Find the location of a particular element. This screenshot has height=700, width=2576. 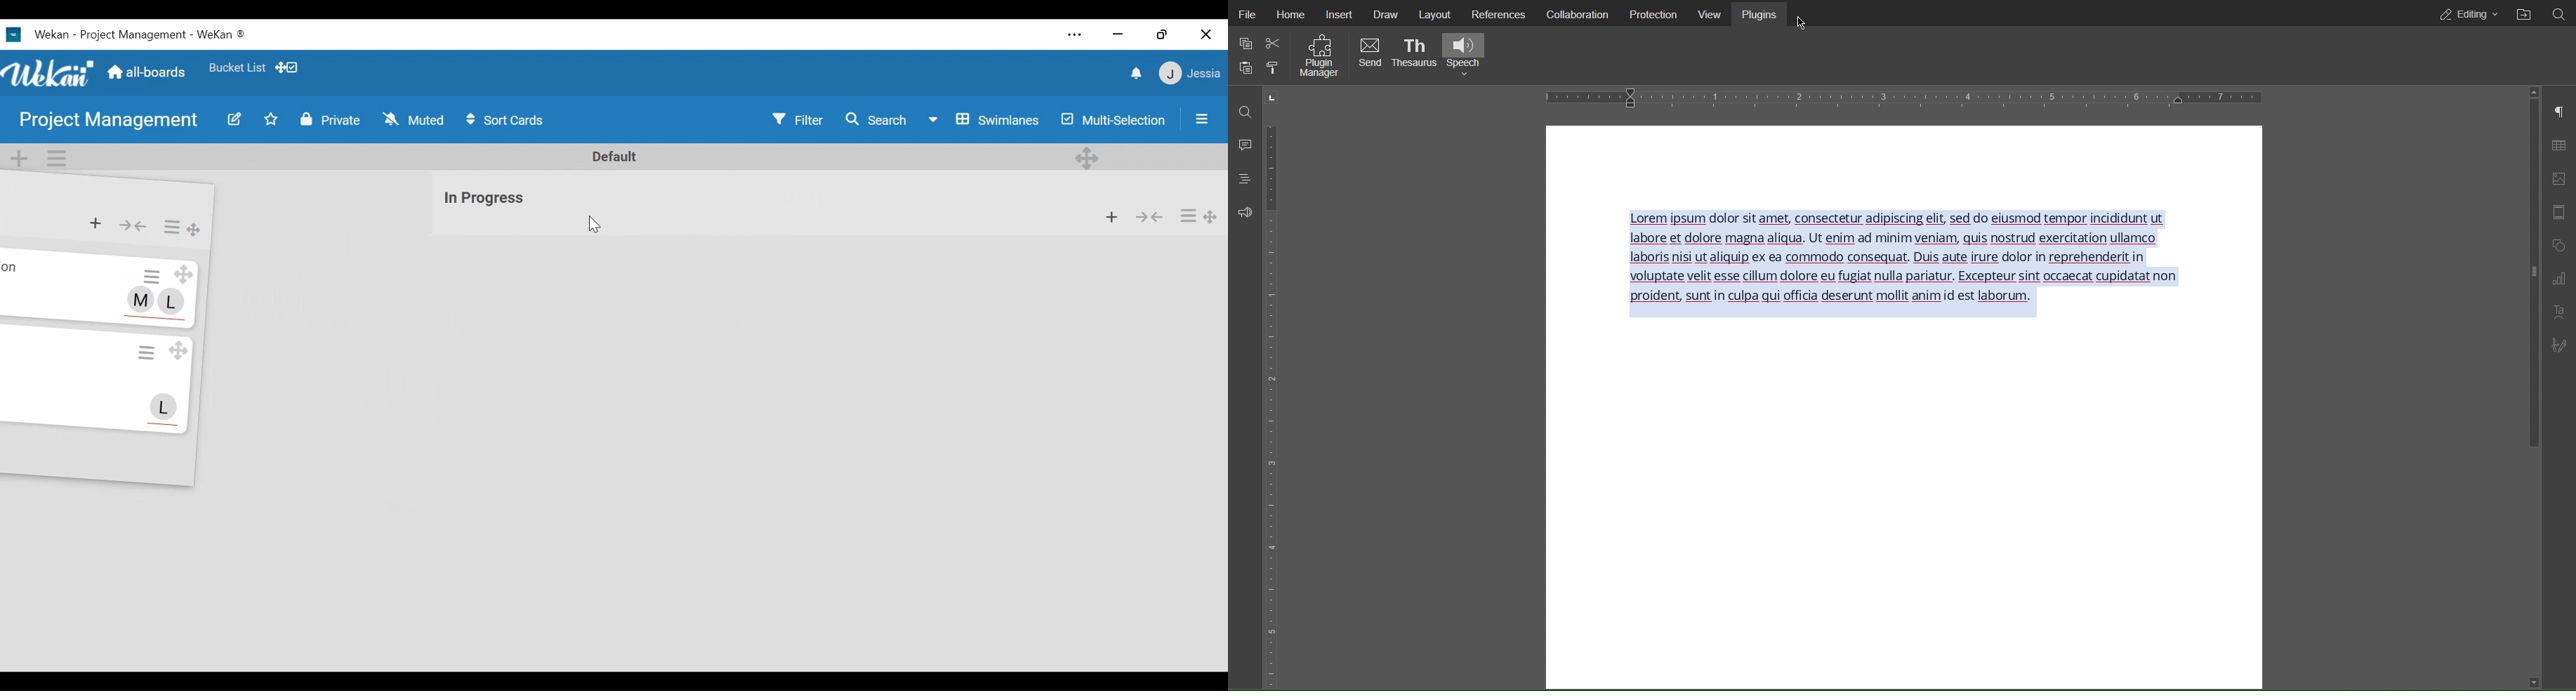

Cursor is located at coordinates (1800, 23).